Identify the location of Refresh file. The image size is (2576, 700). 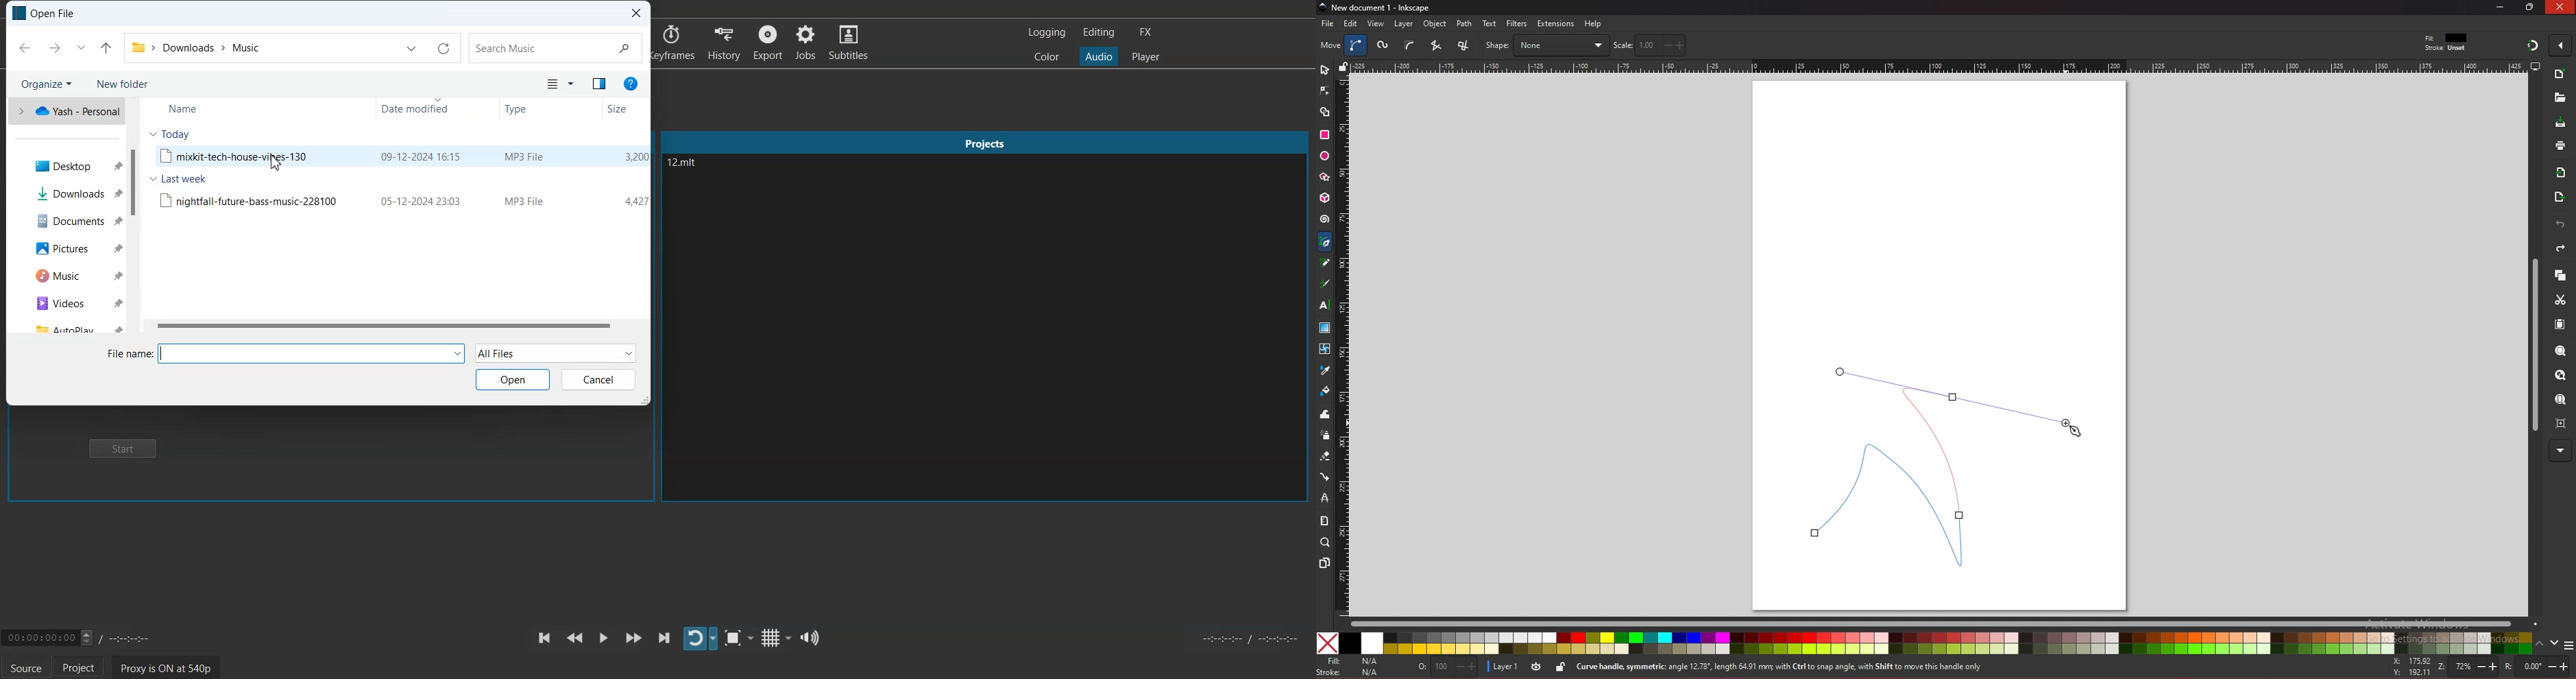
(443, 48).